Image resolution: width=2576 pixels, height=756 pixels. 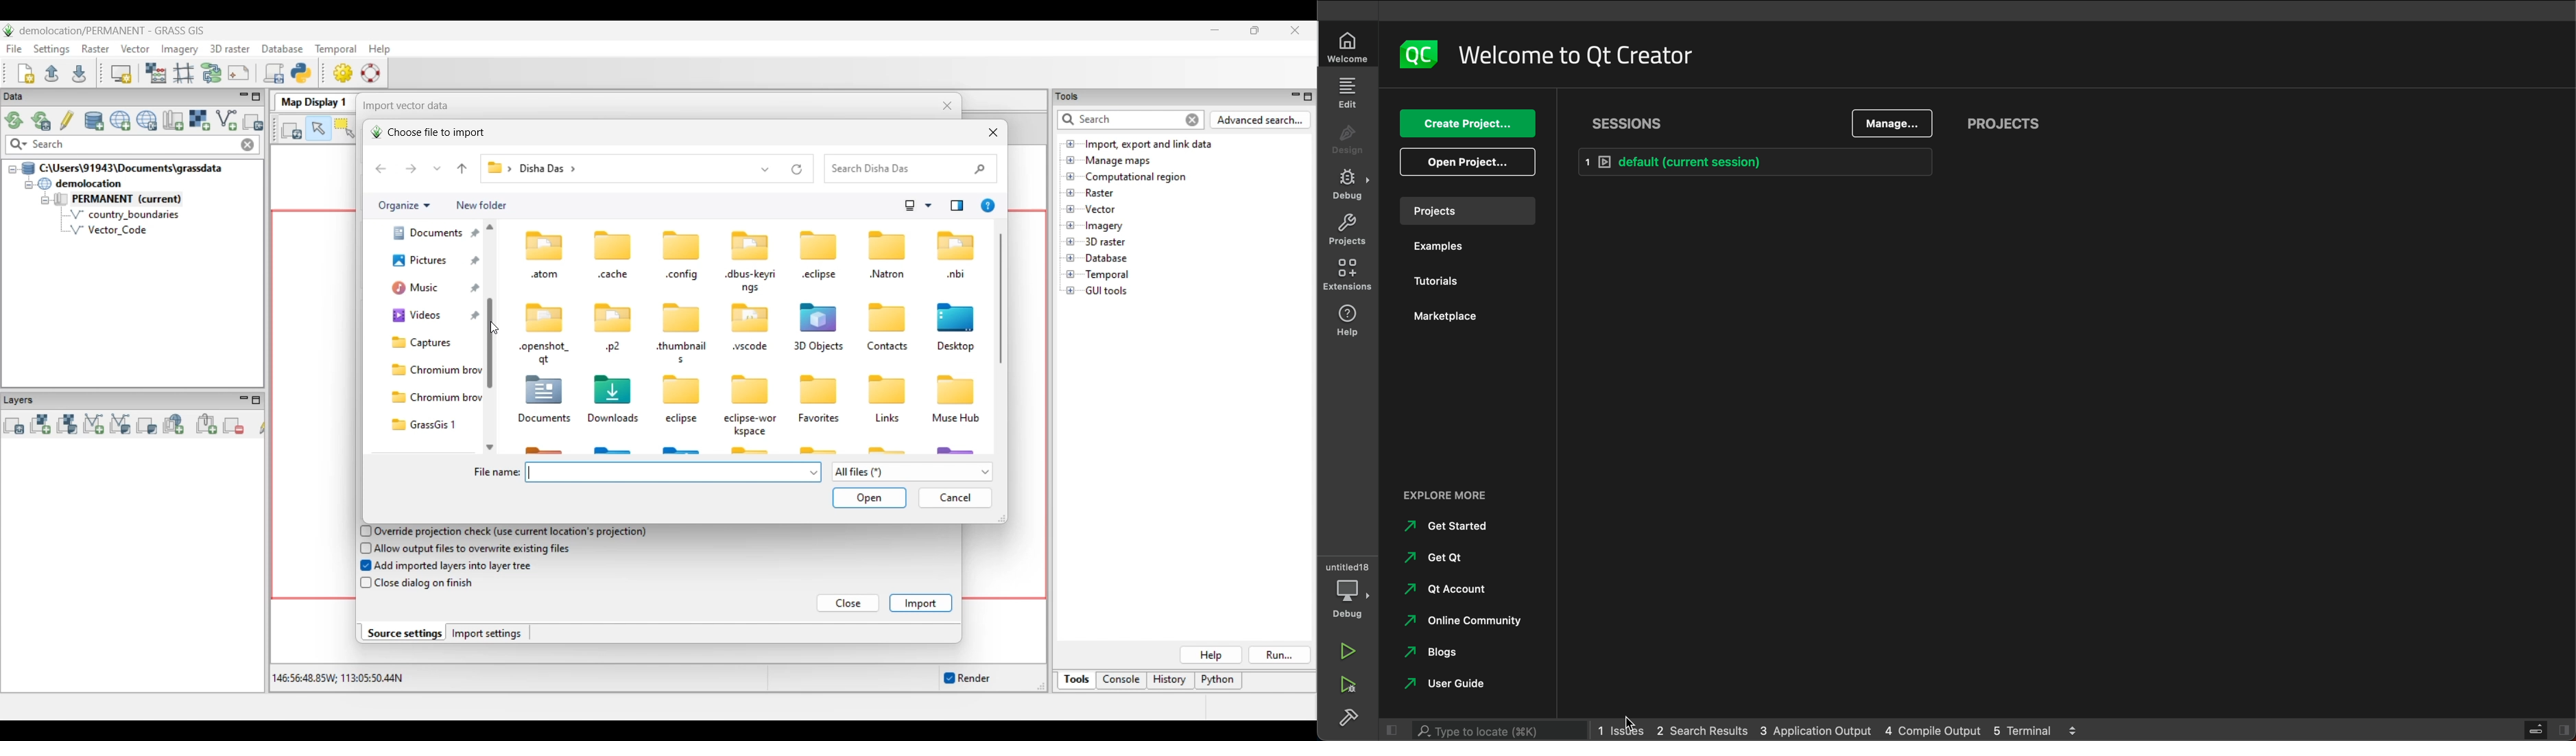 What do you see at coordinates (1757, 162) in the screenshot?
I see `default` at bounding box center [1757, 162].